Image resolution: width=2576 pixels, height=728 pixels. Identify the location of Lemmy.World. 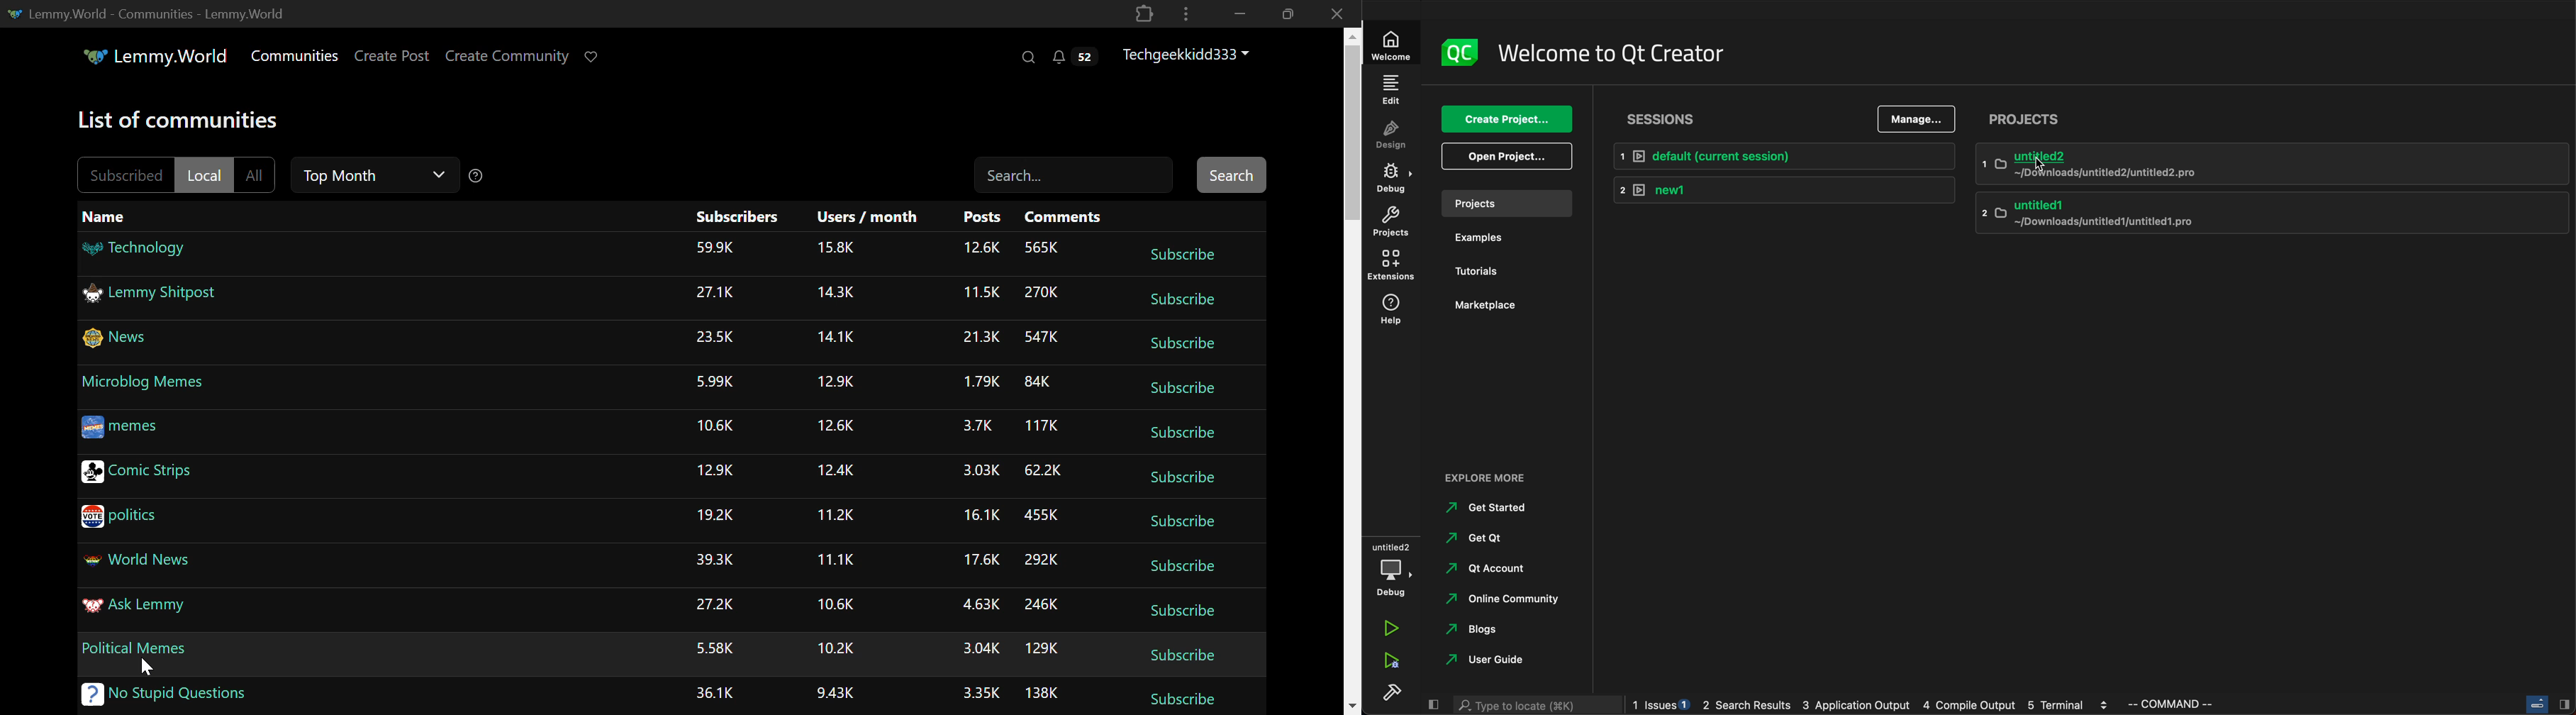
(154, 55).